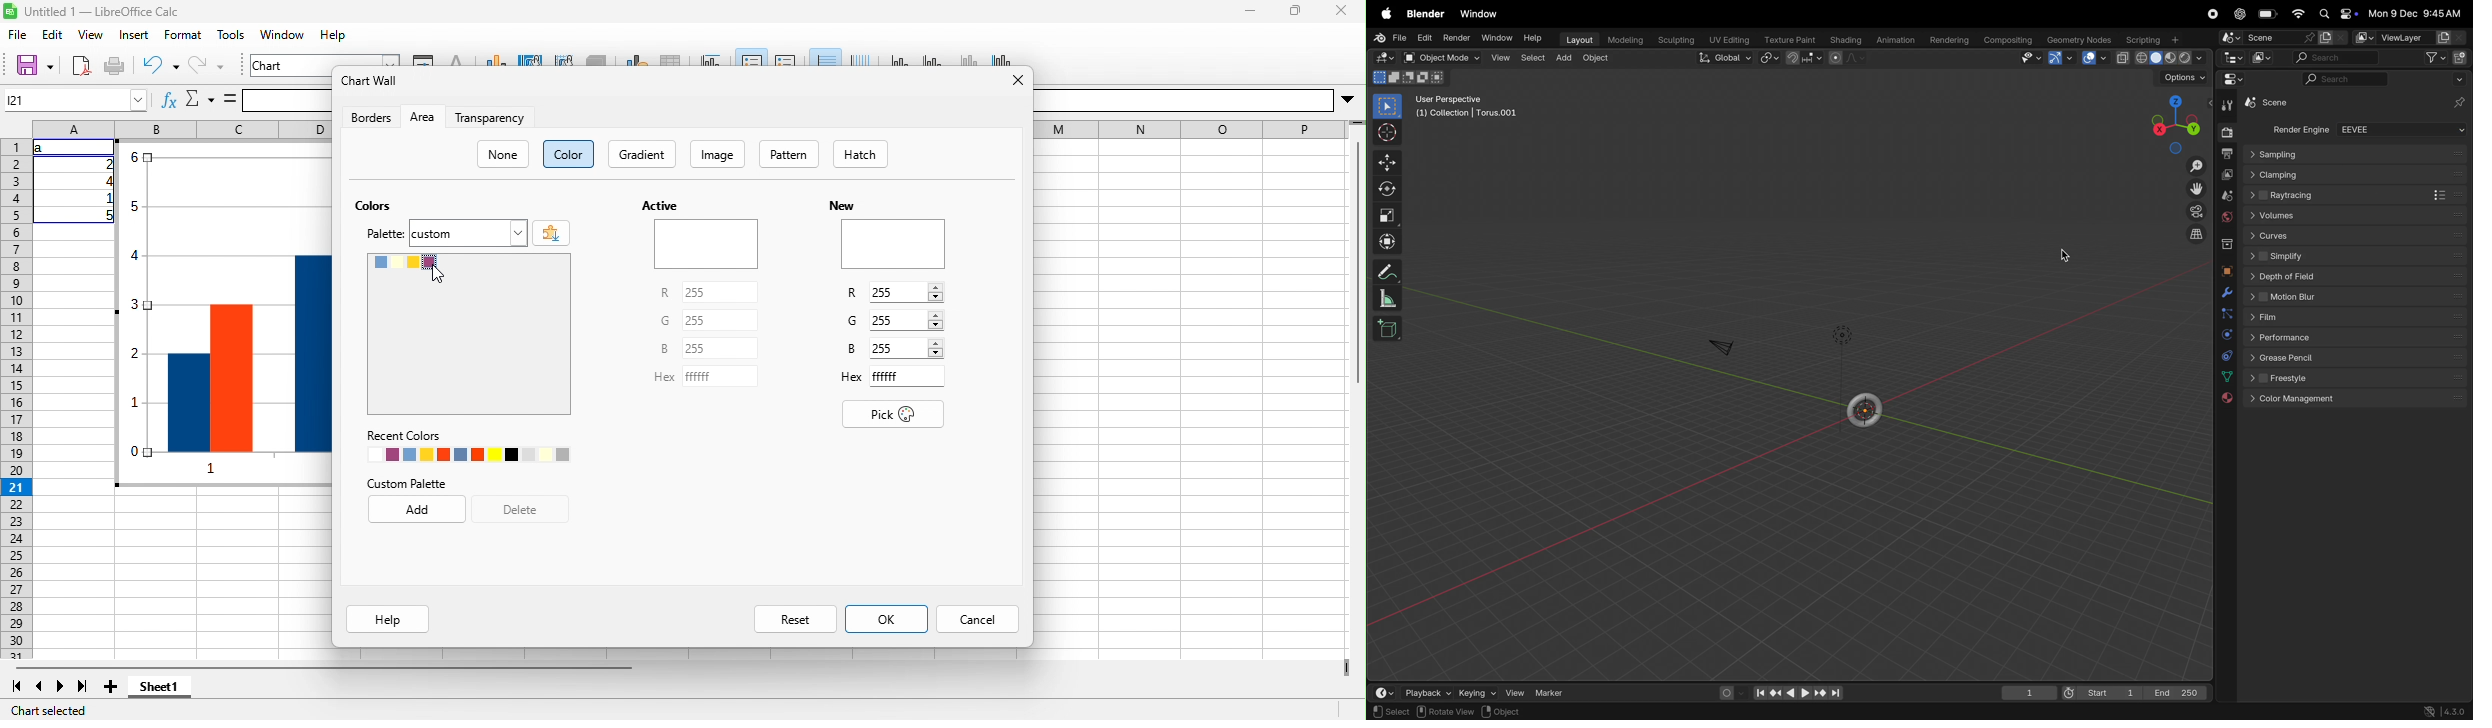  Describe the element at coordinates (842, 206) in the screenshot. I see `New` at that location.